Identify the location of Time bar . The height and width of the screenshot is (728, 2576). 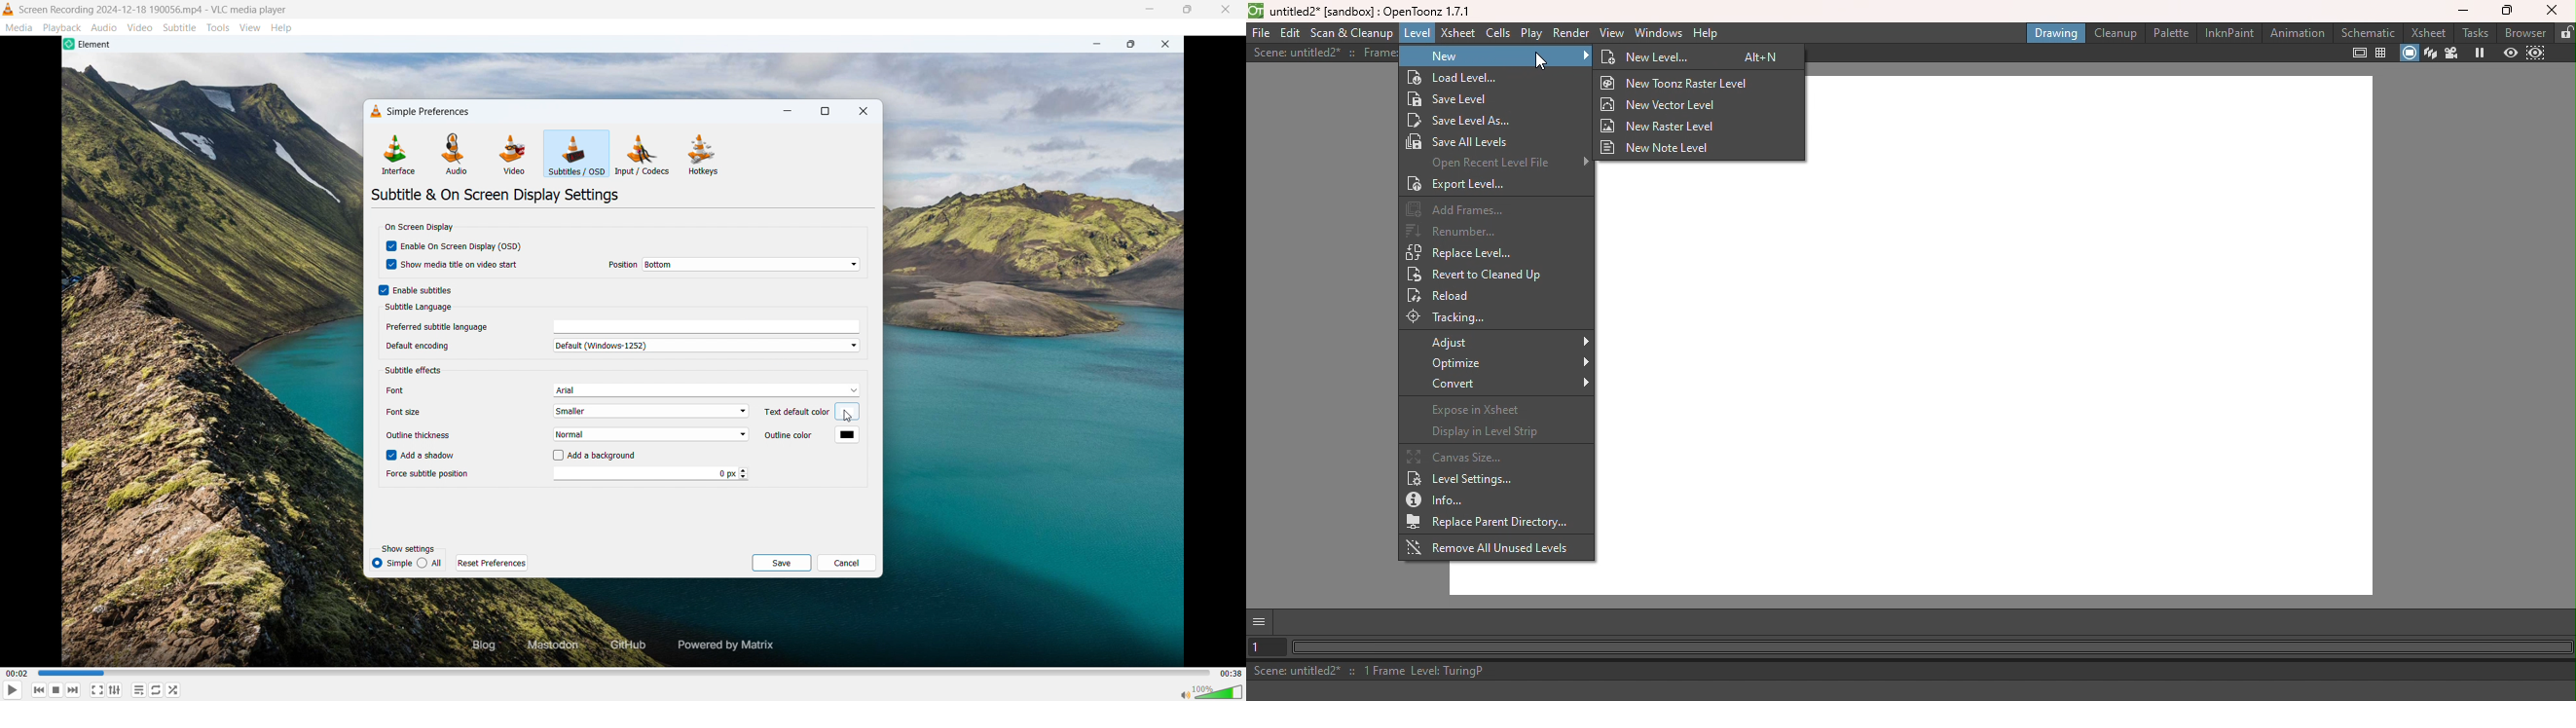
(626, 673).